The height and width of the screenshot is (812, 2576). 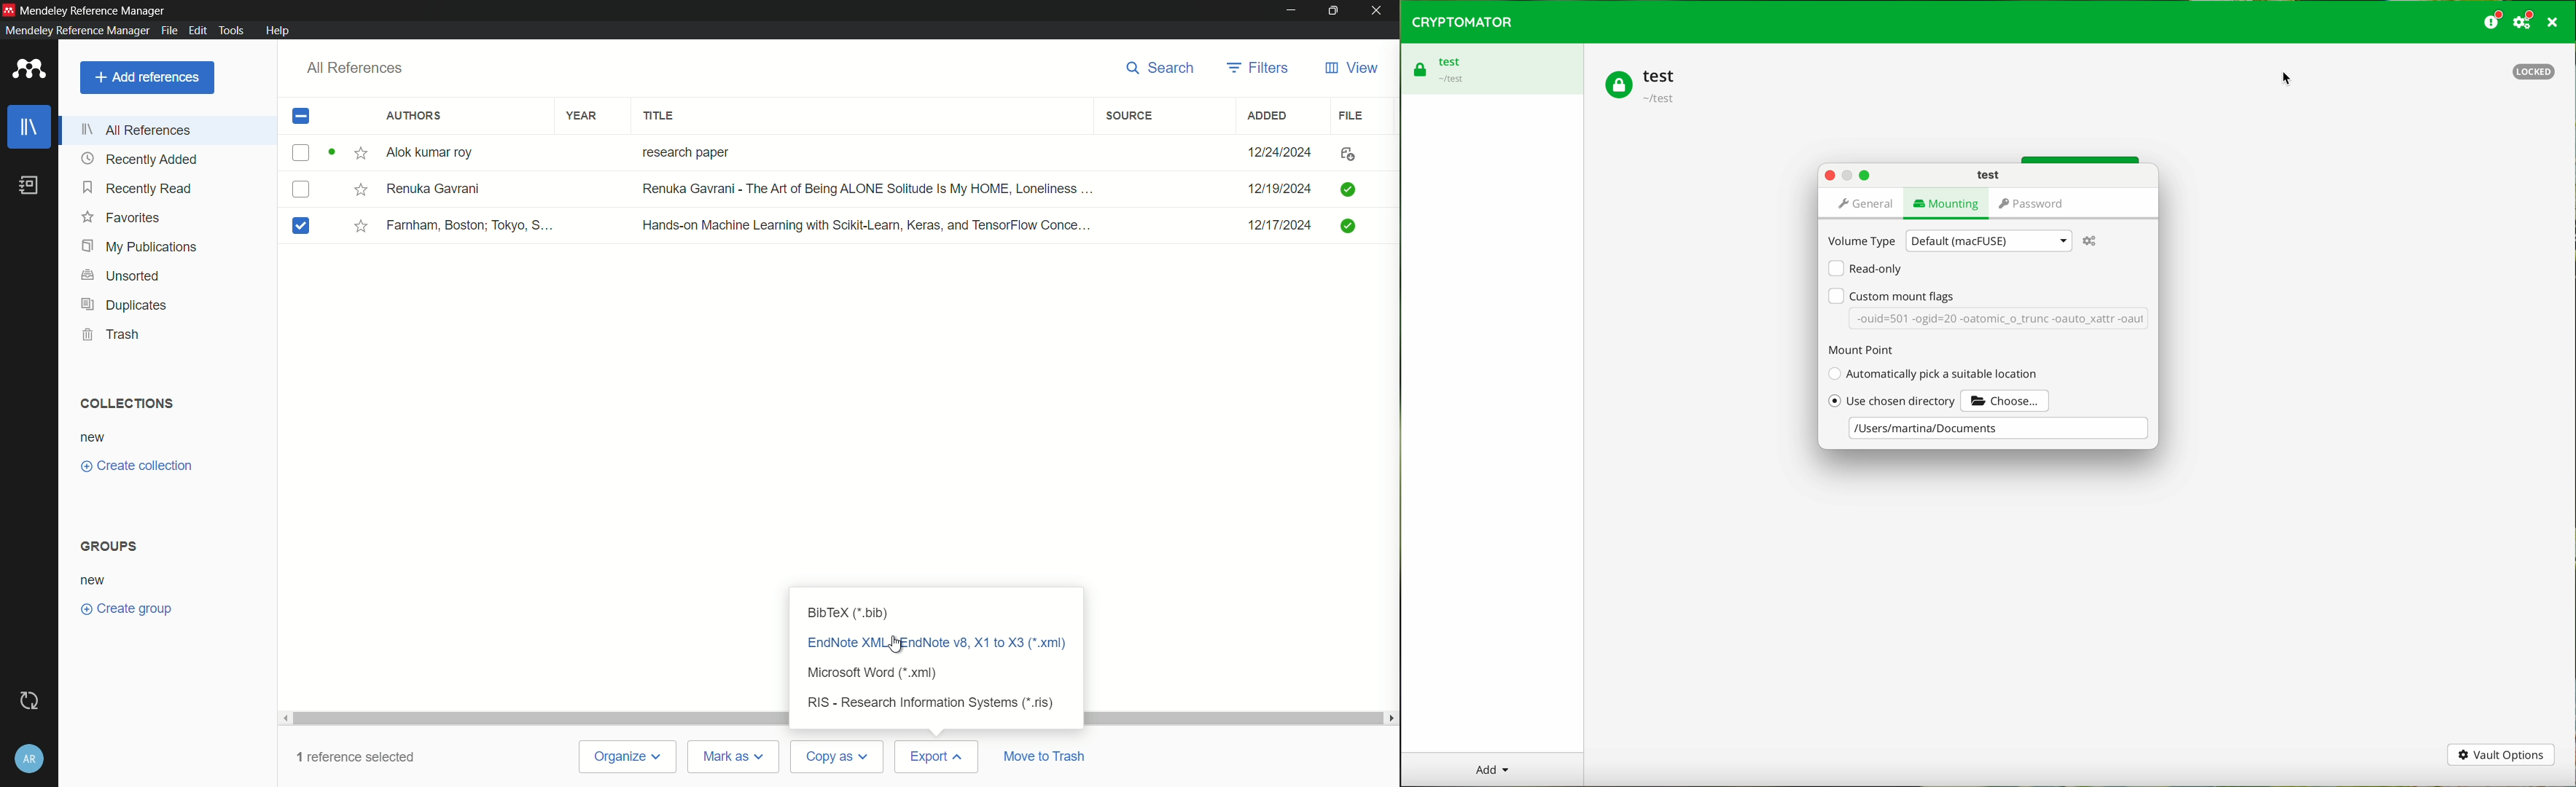 What do you see at coordinates (837, 758) in the screenshot?
I see `copy as` at bounding box center [837, 758].